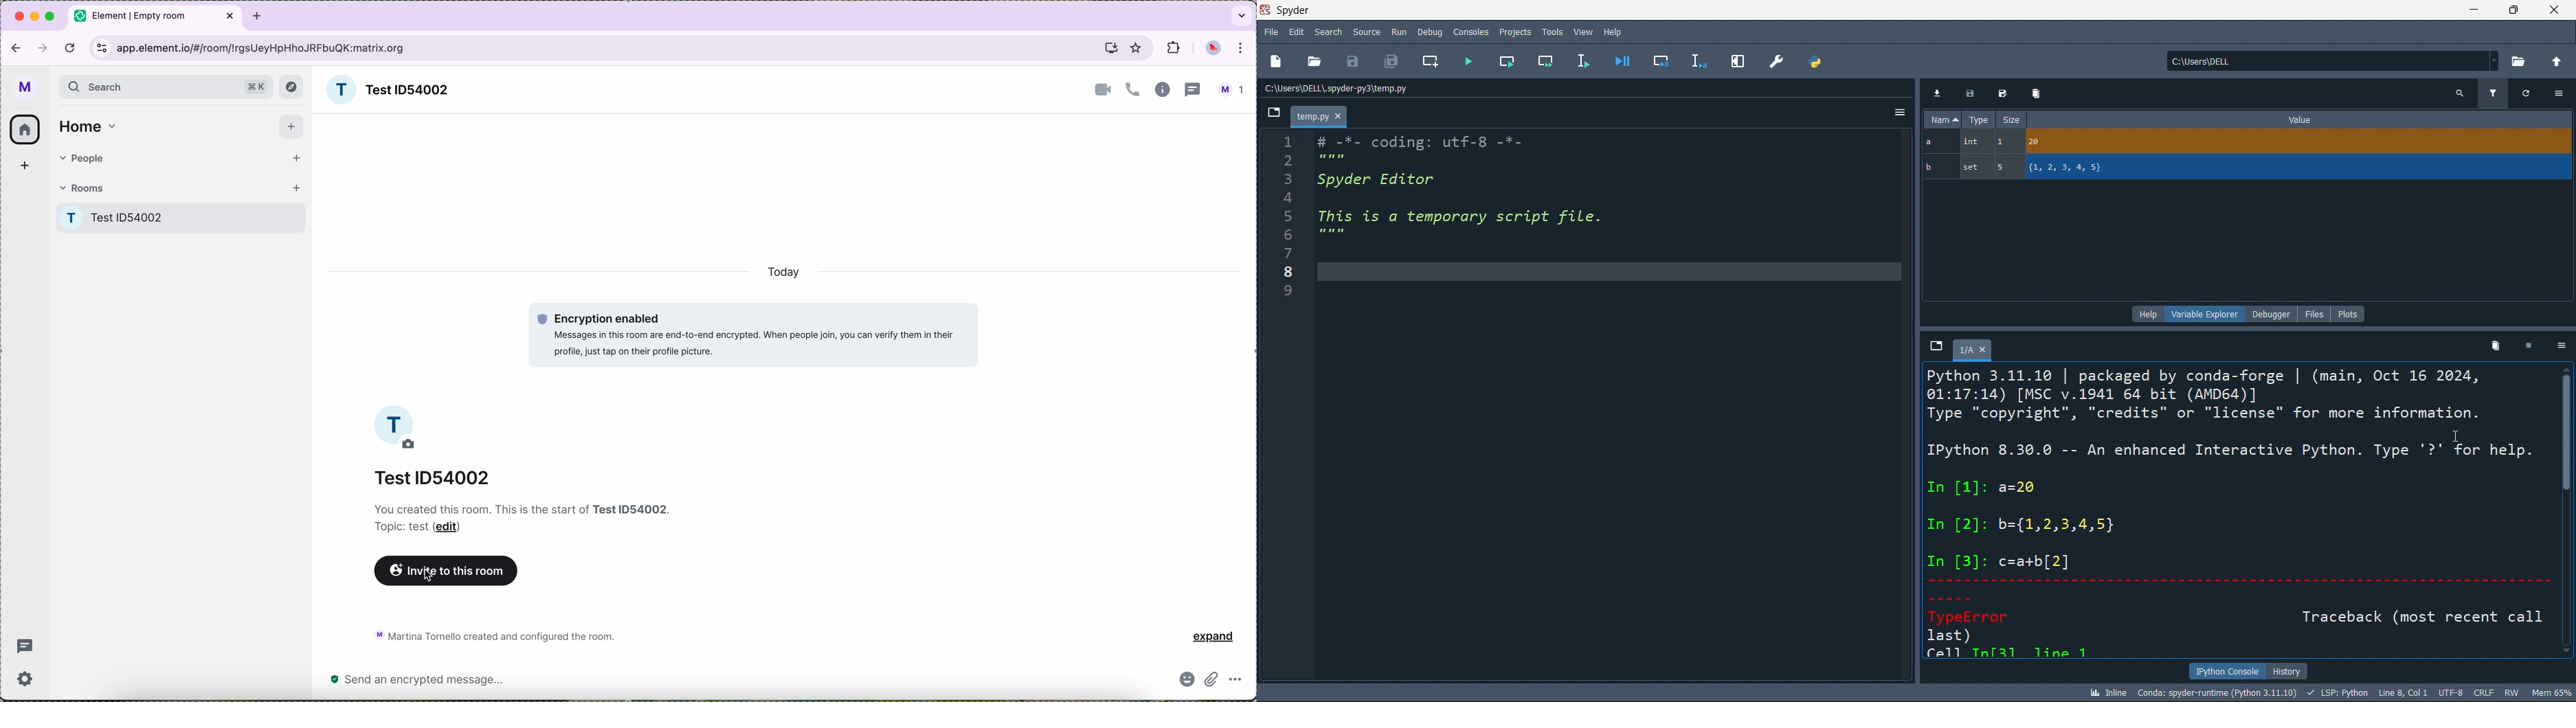  I want to click on CURSOR, so click(432, 582).